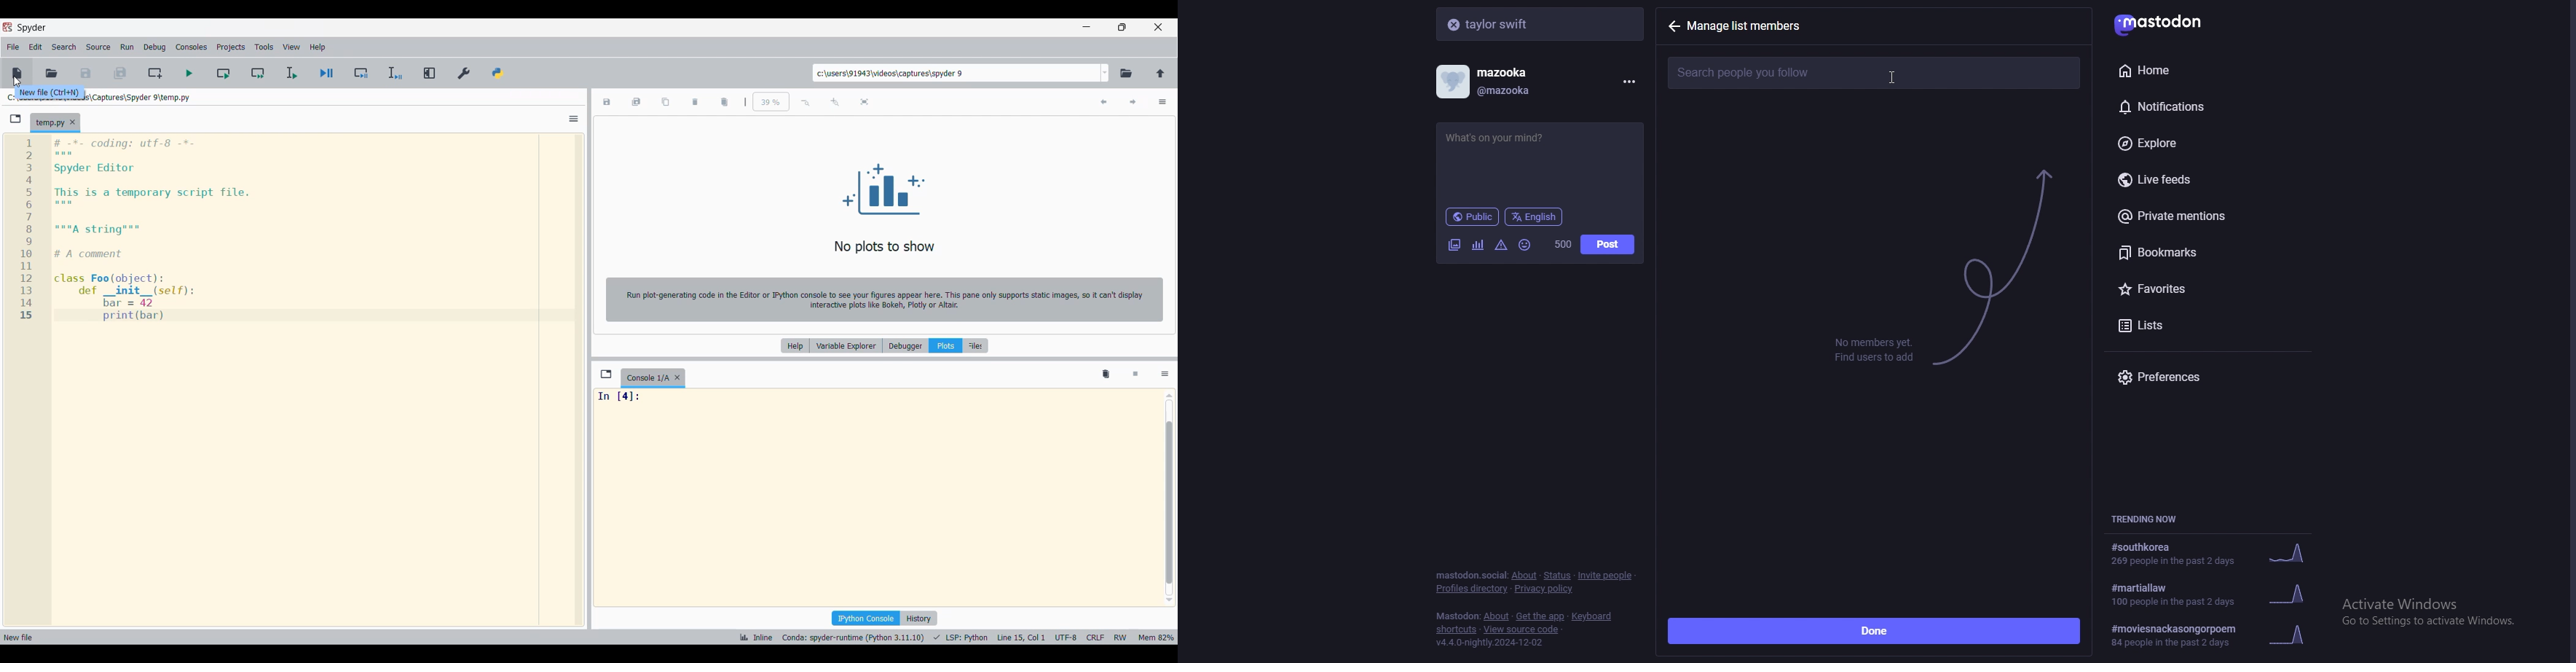 The image size is (2576, 672). I want to click on Options, so click(574, 119).